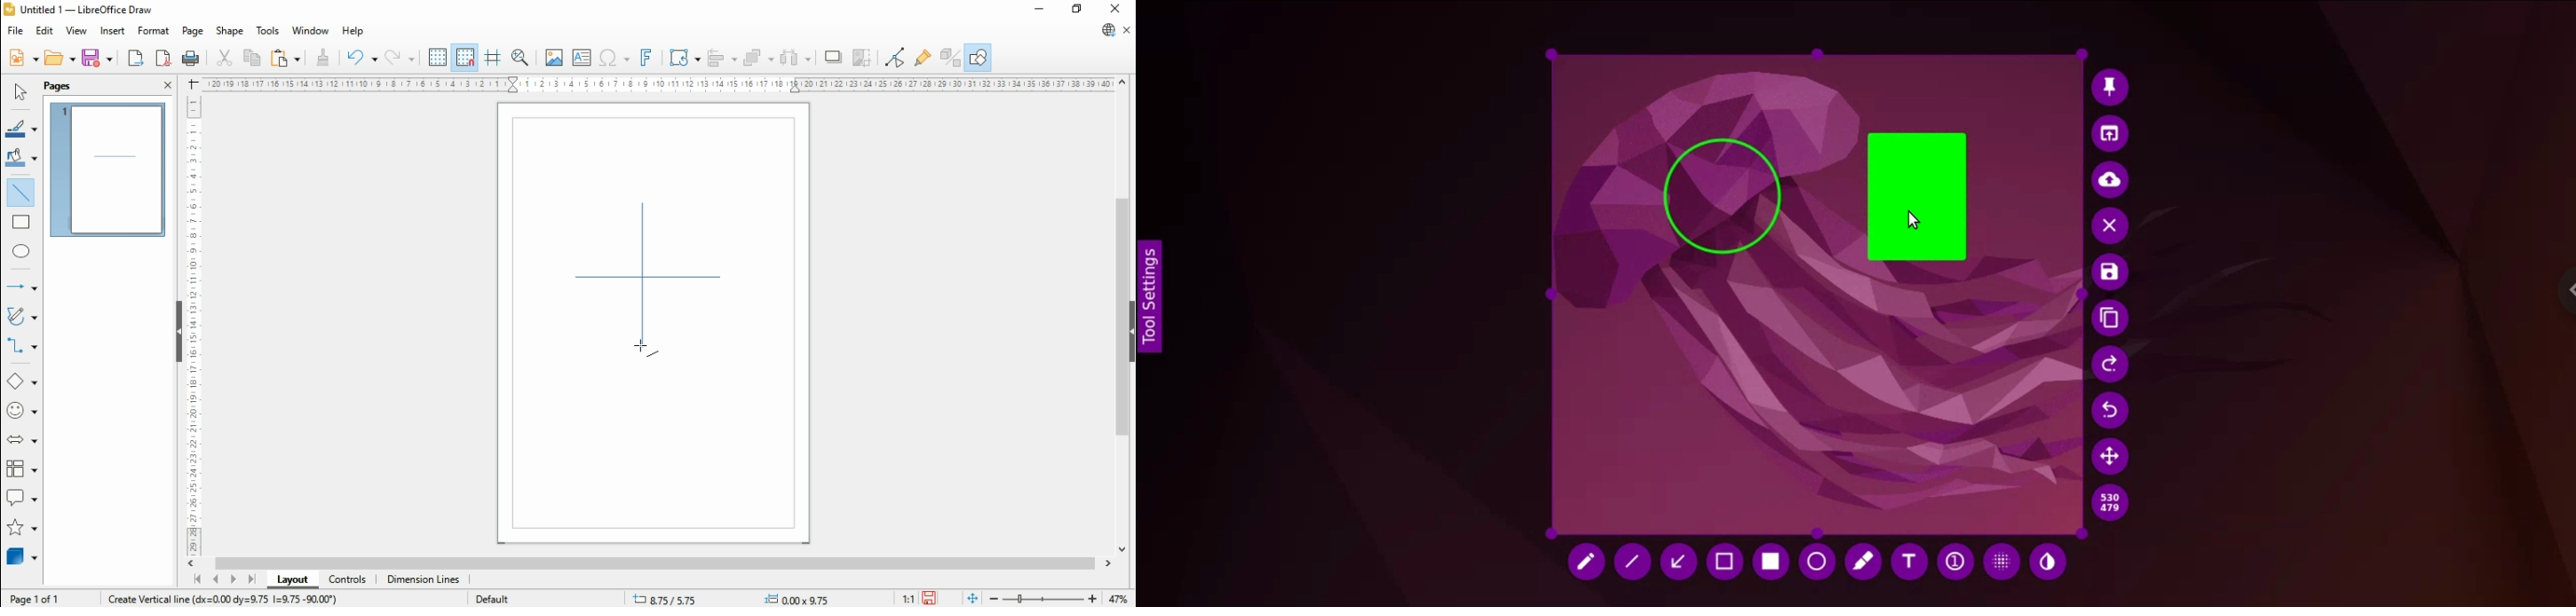 The image size is (2576, 616). Describe the element at coordinates (21, 440) in the screenshot. I see `block arrows` at that location.